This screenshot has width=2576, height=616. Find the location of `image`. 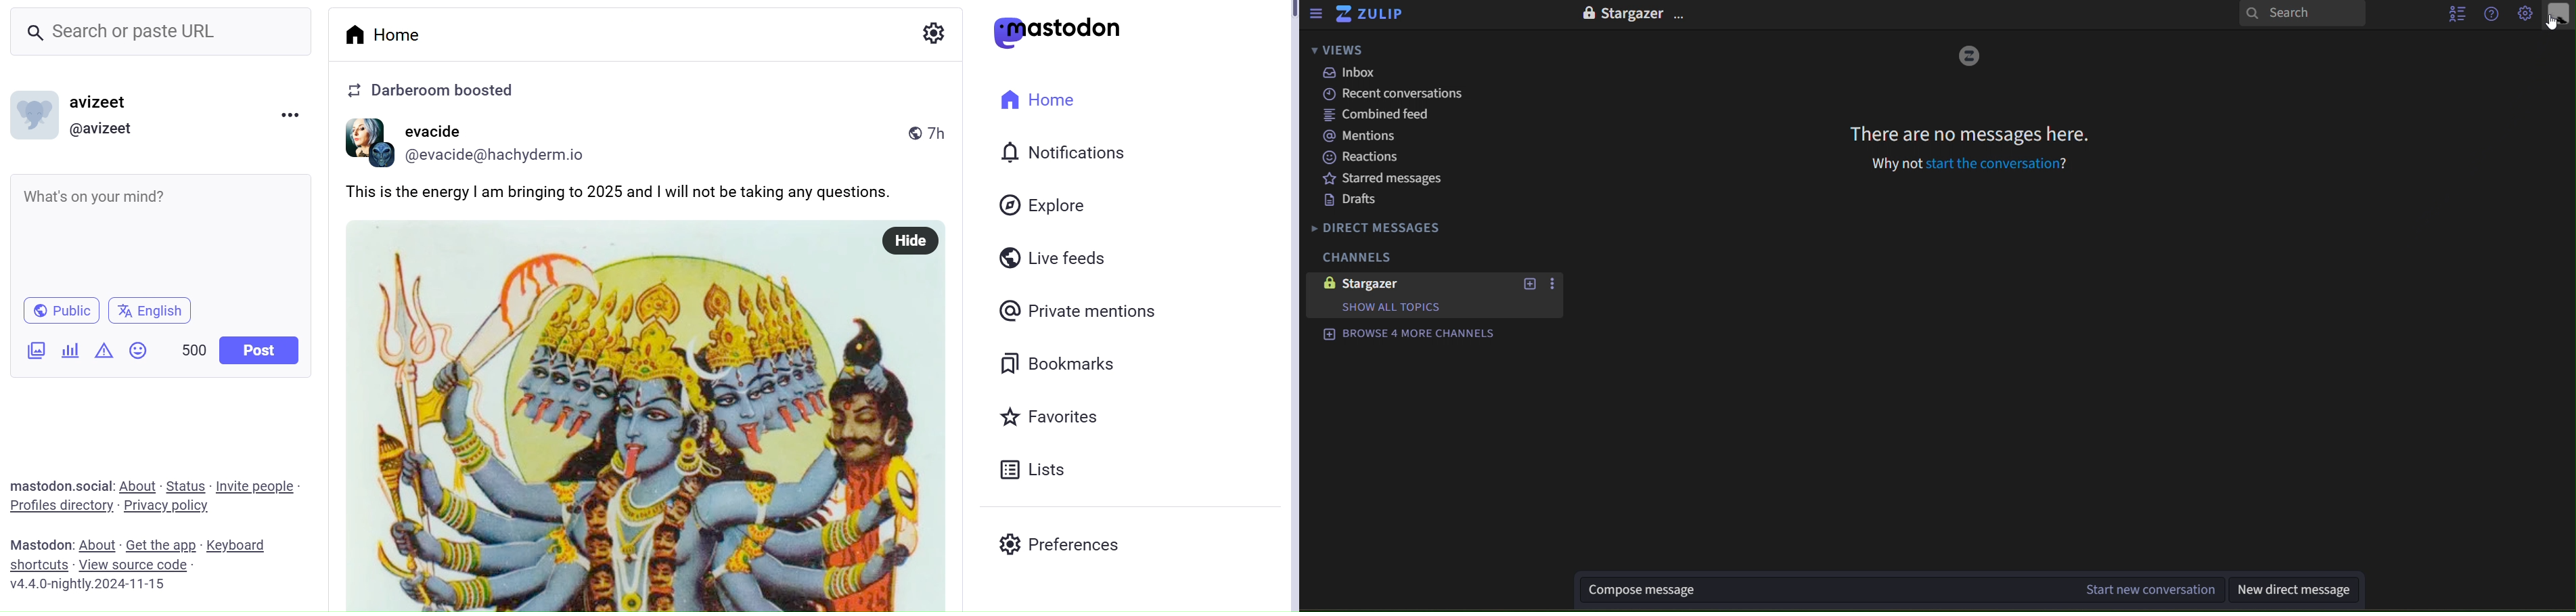

image is located at coordinates (1970, 56).